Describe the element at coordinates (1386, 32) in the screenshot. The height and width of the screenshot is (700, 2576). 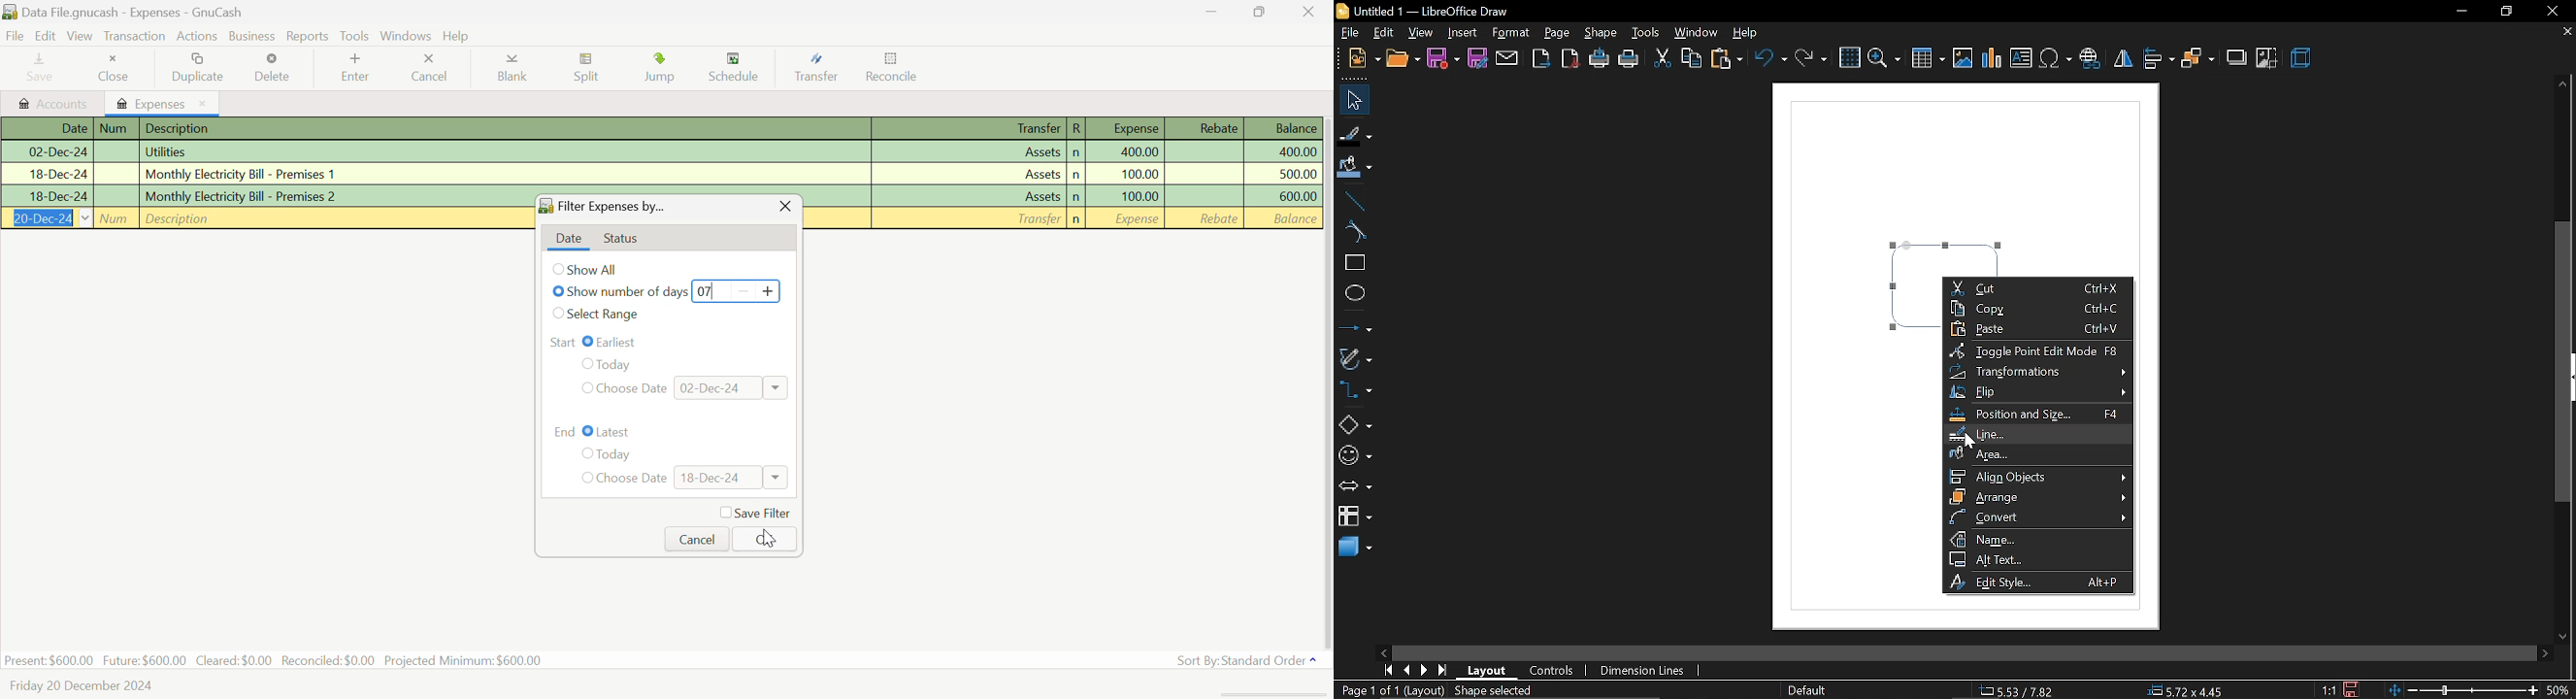
I see `edit` at that location.